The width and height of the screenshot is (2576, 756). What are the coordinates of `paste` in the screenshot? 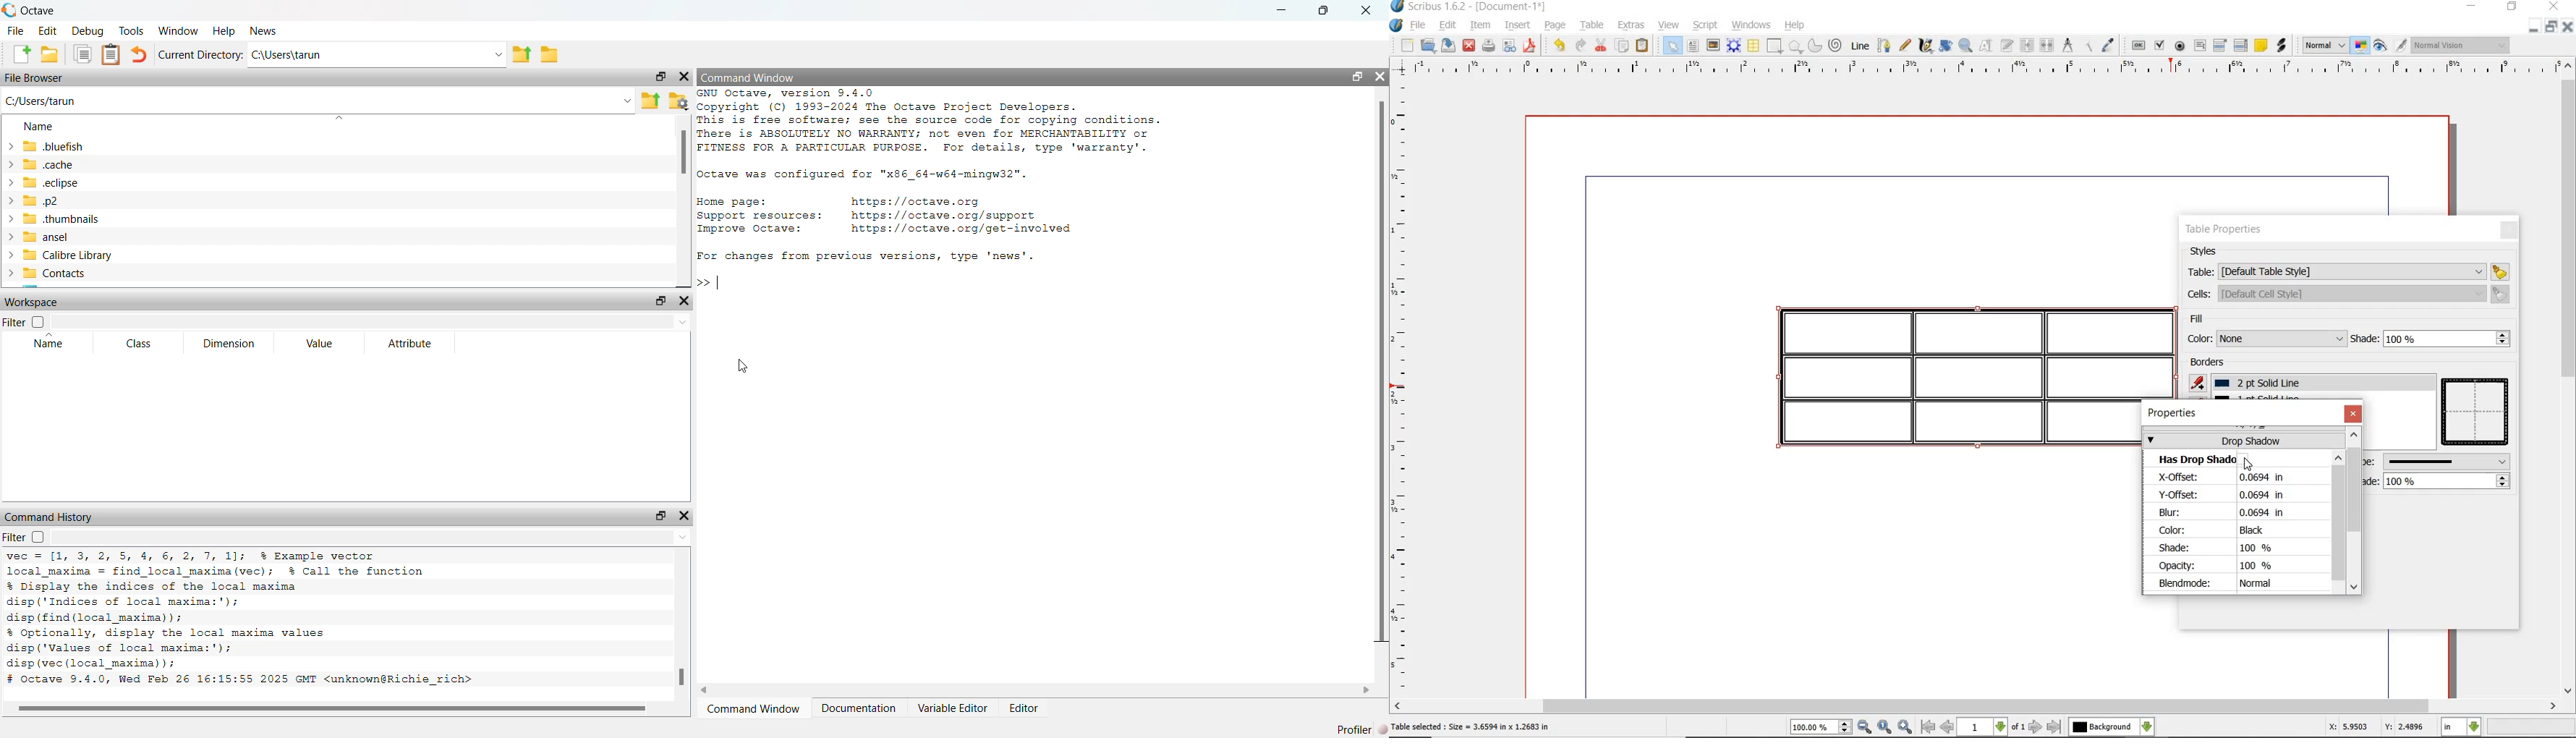 It's located at (1643, 45).